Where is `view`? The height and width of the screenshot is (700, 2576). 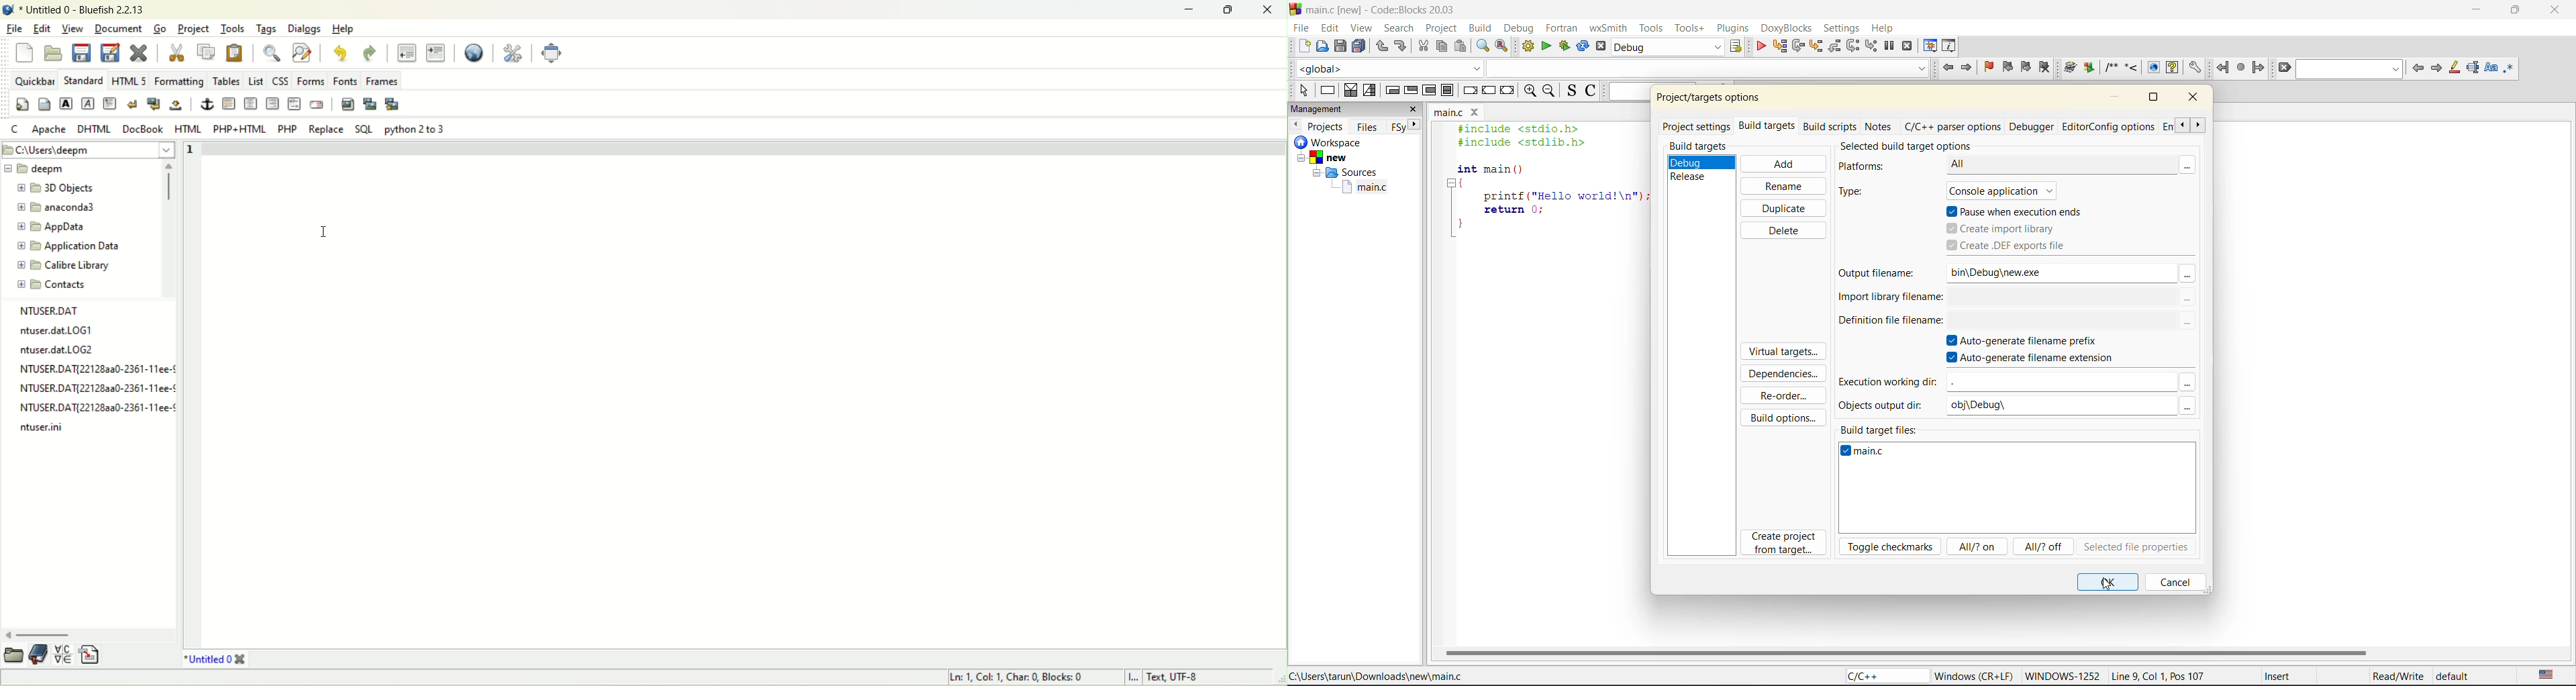
view is located at coordinates (1360, 28).